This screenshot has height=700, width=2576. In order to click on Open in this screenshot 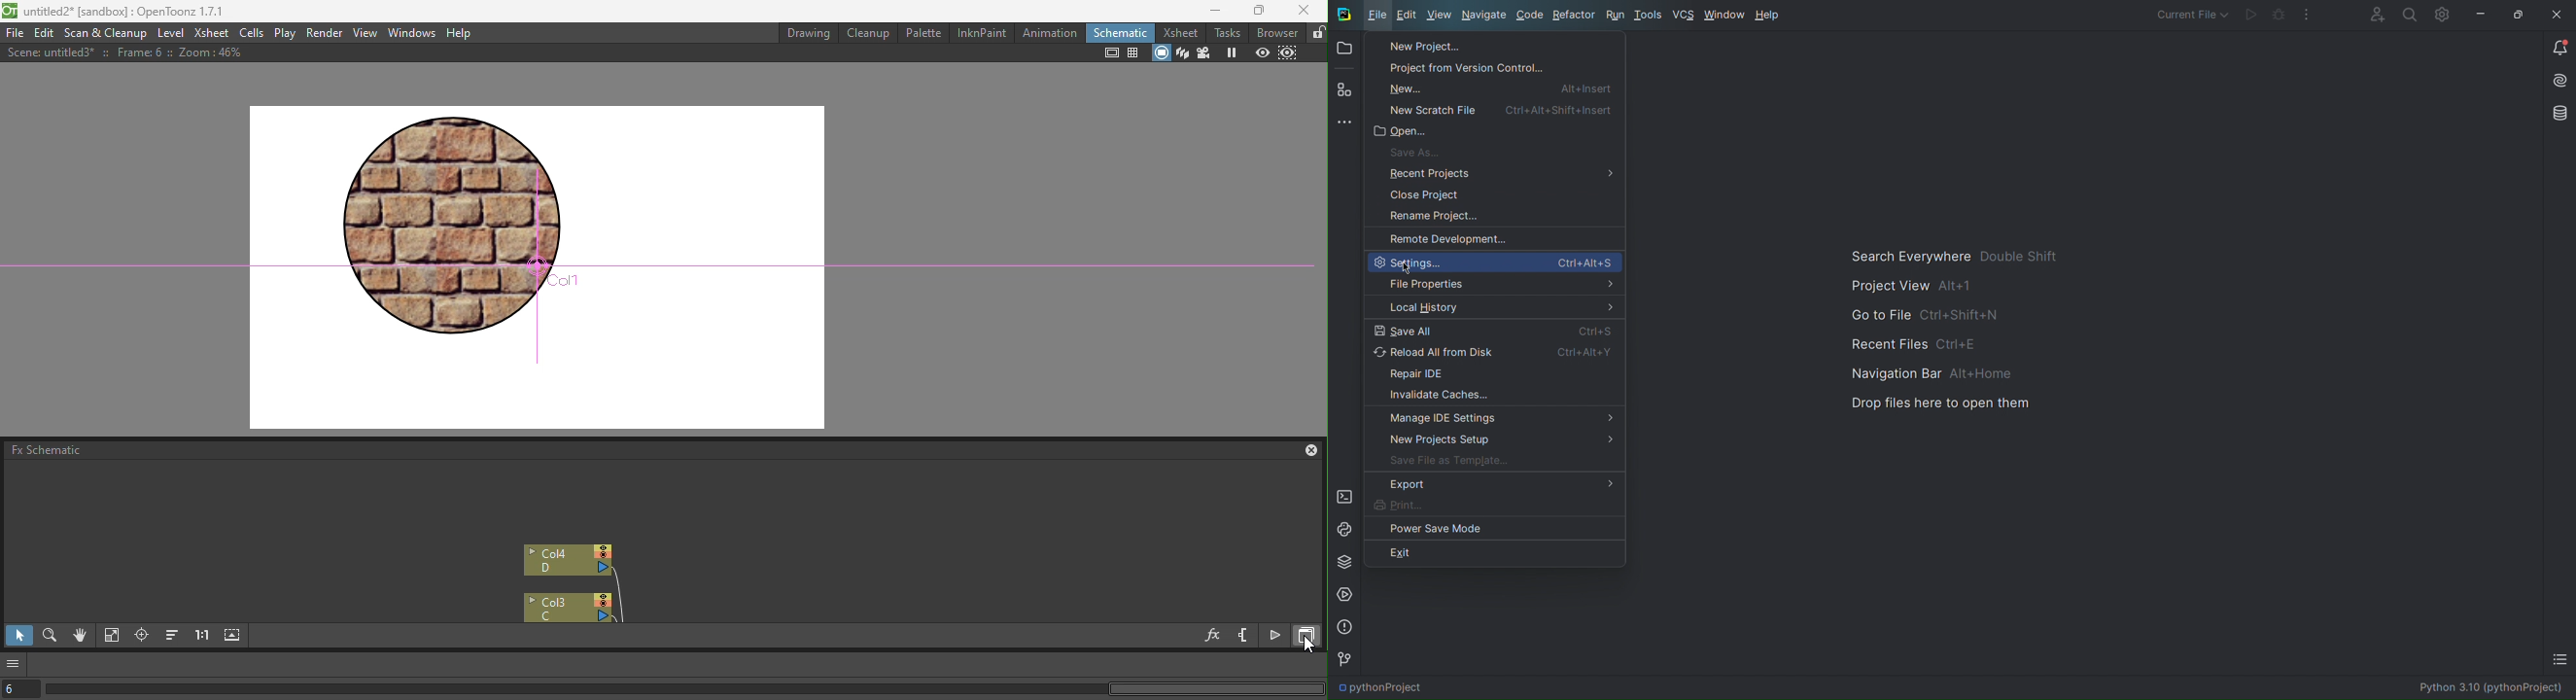, I will do `click(1346, 49)`.